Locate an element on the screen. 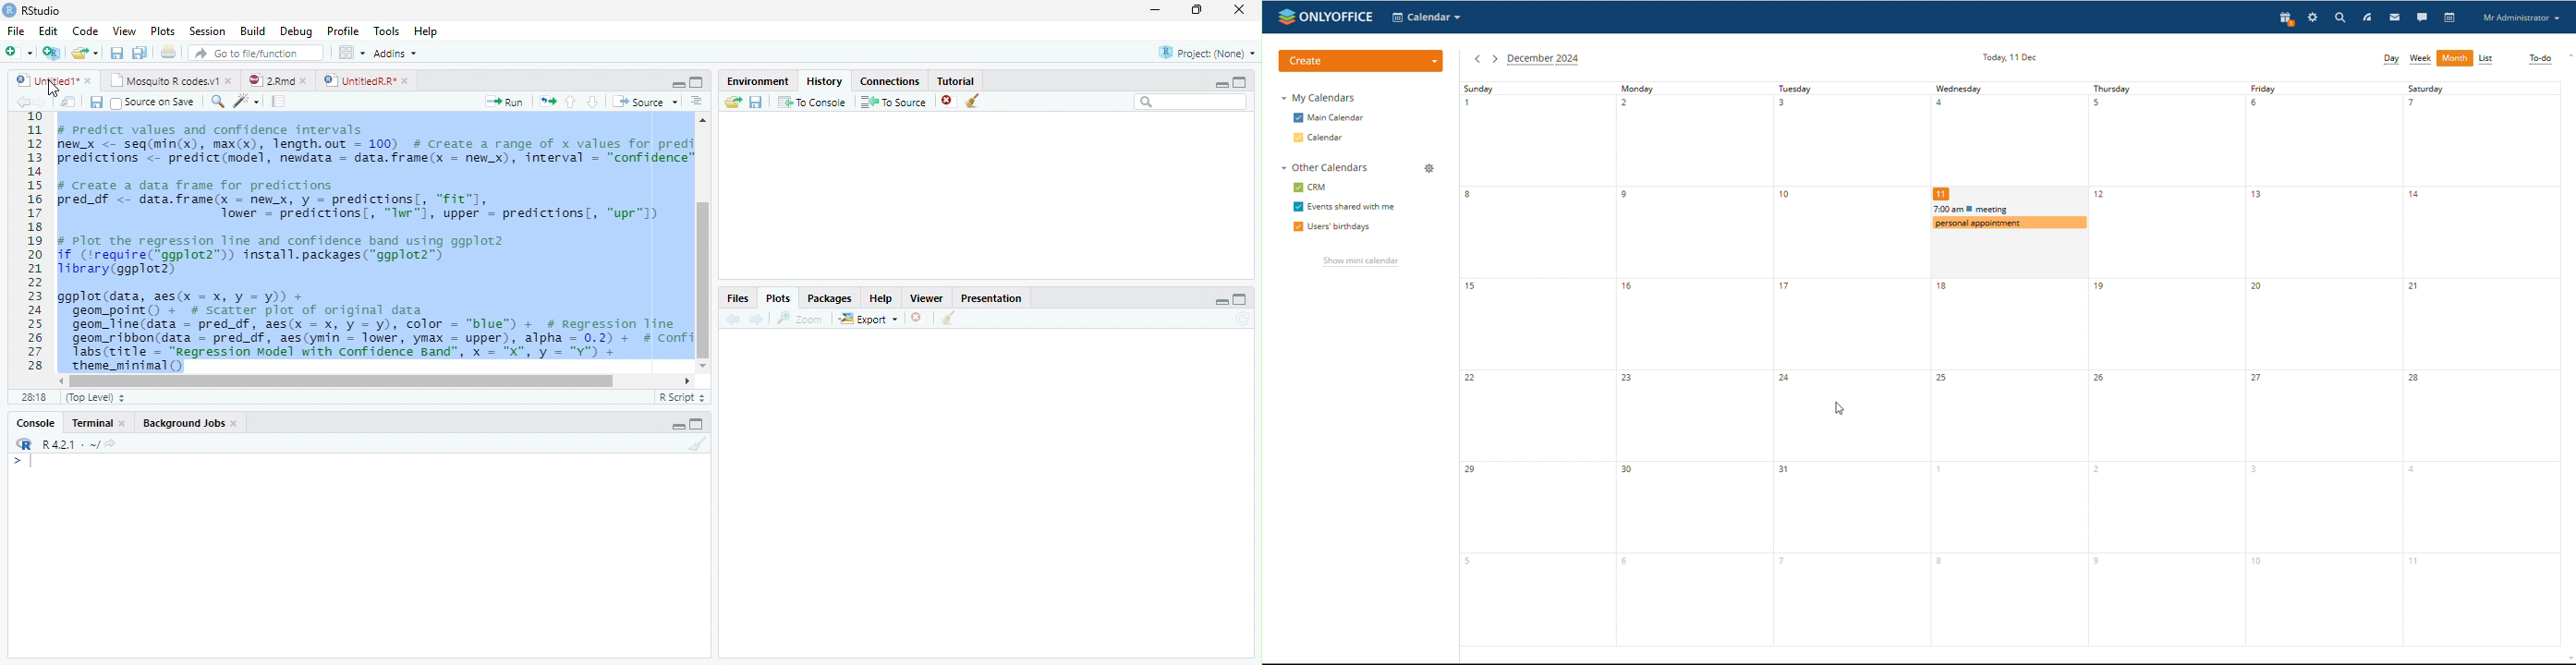 The image size is (2576, 672). Zoom is located at coordinates (799, 320).